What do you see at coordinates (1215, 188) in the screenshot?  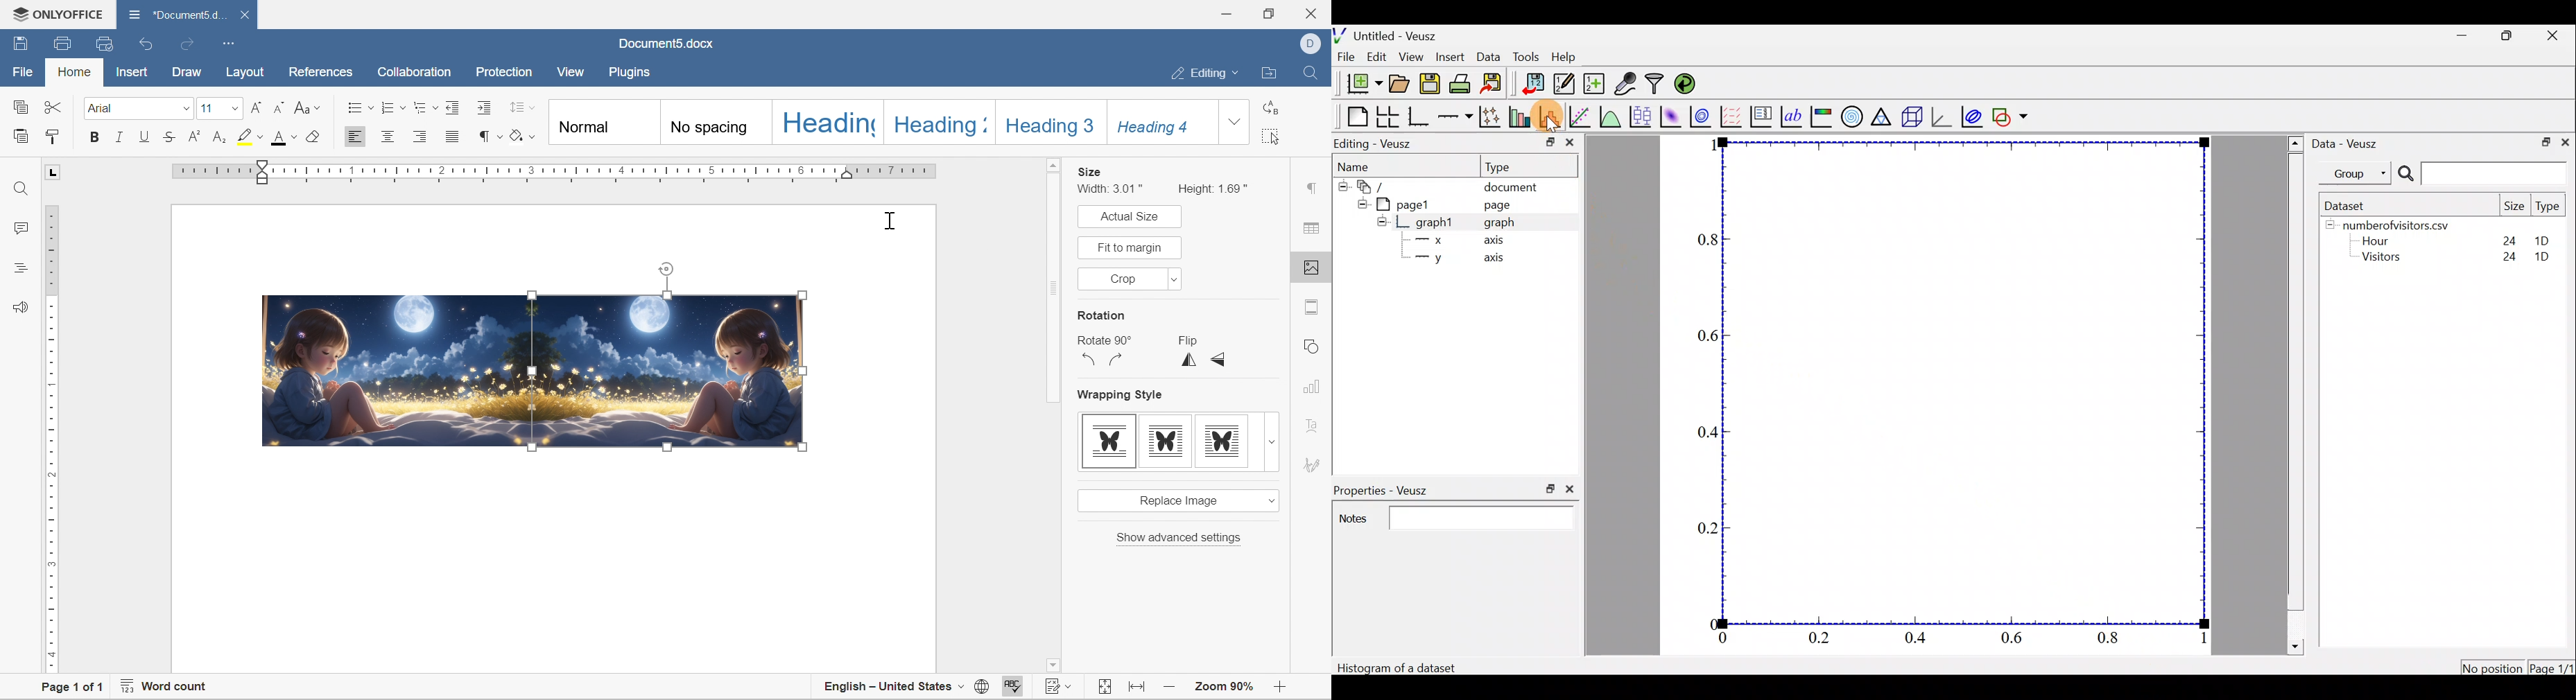 I see `Height: 1.69` at bounding box center [1215, 188].